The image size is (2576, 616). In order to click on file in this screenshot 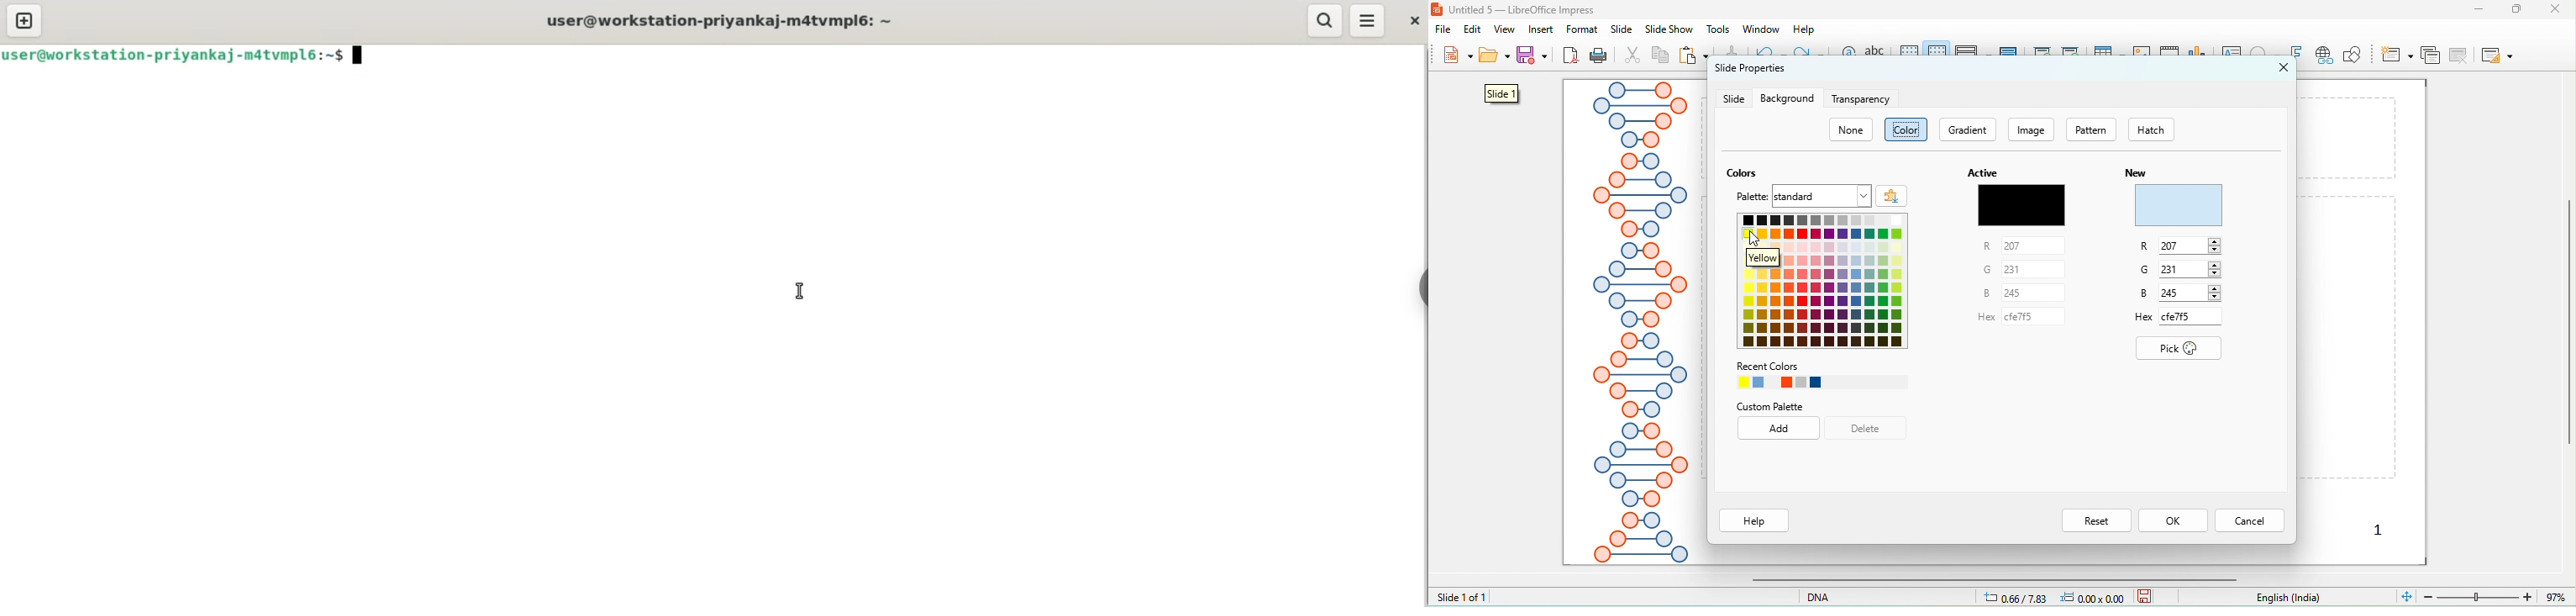, I will do `click(1447, 31)`.